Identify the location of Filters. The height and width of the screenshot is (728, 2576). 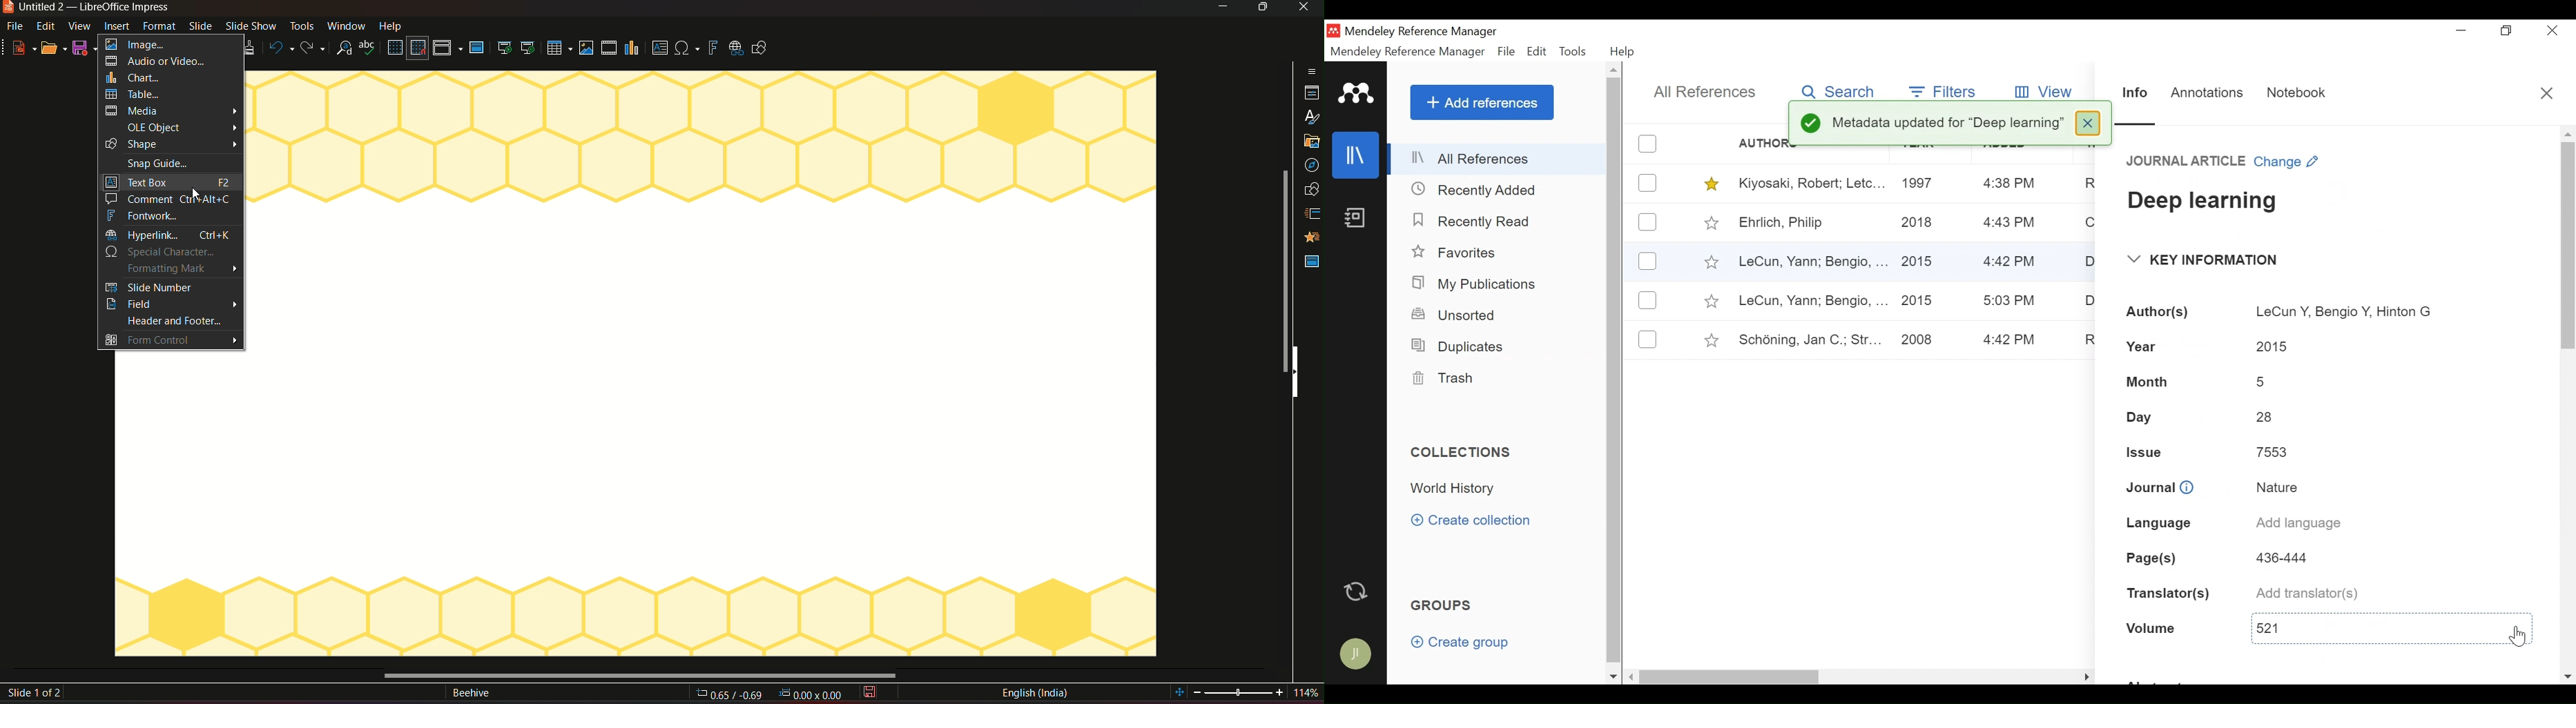
(1943, 91).